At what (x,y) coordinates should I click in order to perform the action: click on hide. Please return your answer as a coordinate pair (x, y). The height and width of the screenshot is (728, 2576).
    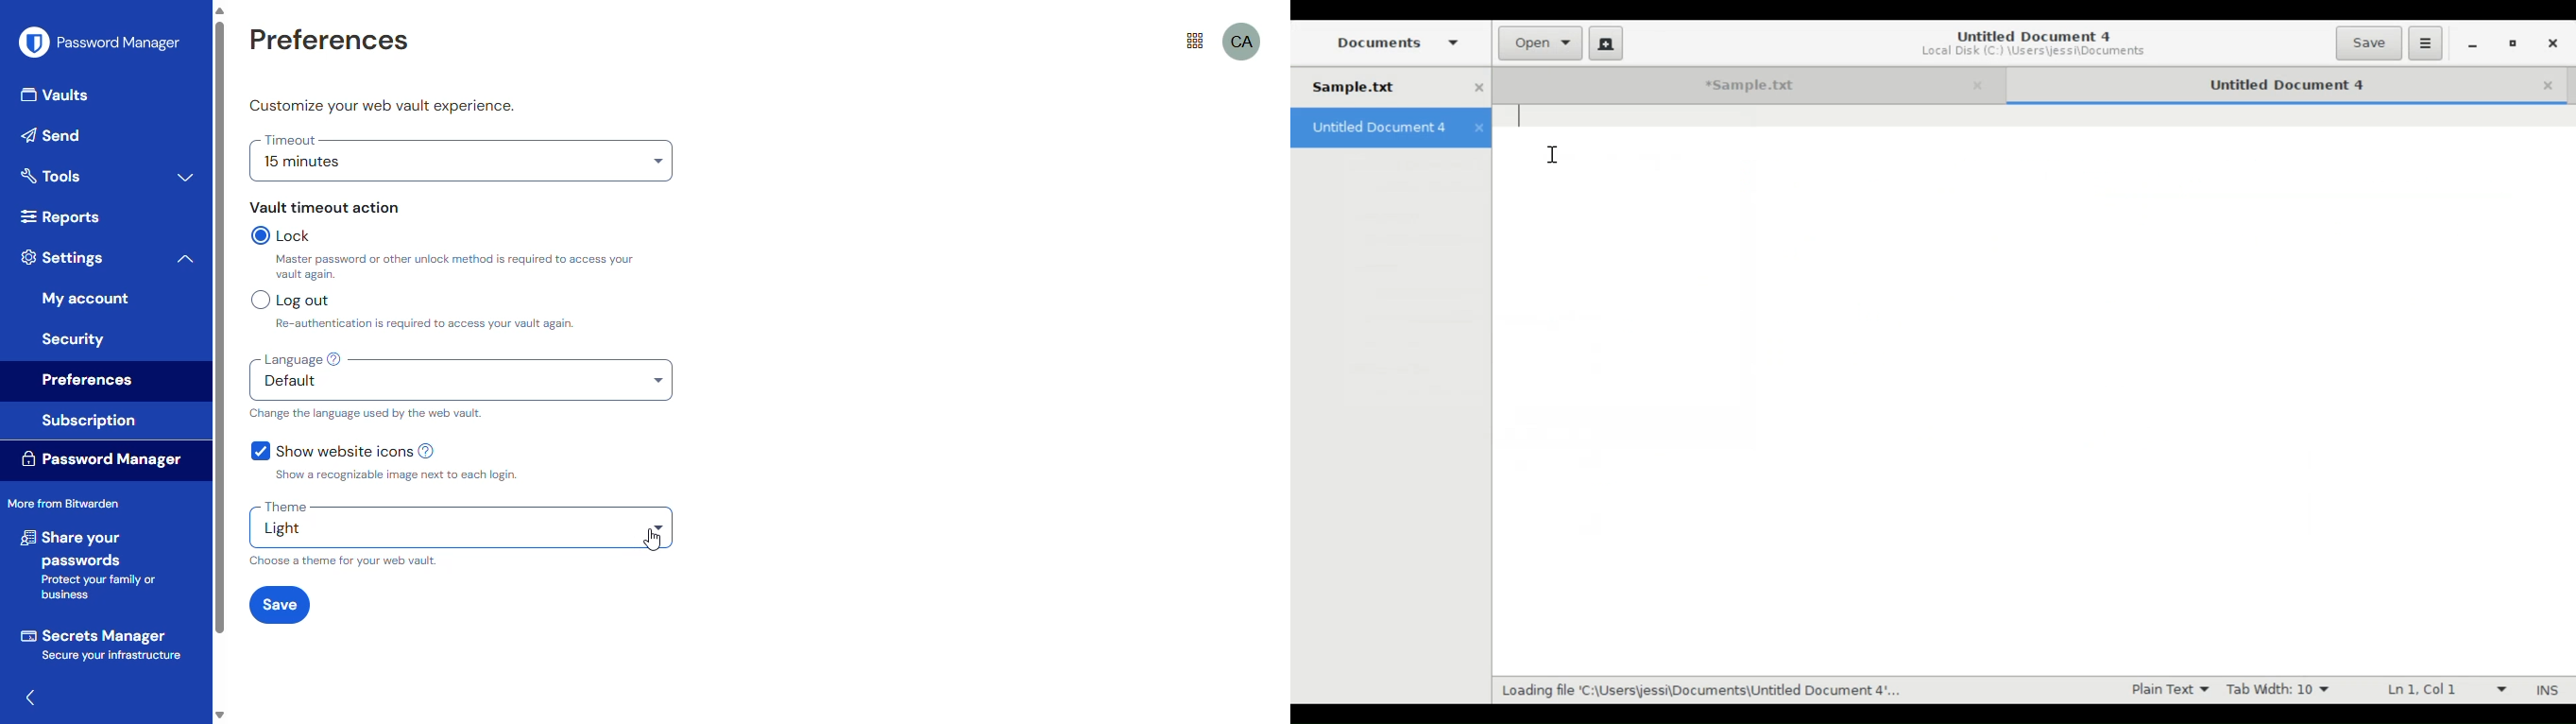
    Looking at the image, I should click on (33, 698).